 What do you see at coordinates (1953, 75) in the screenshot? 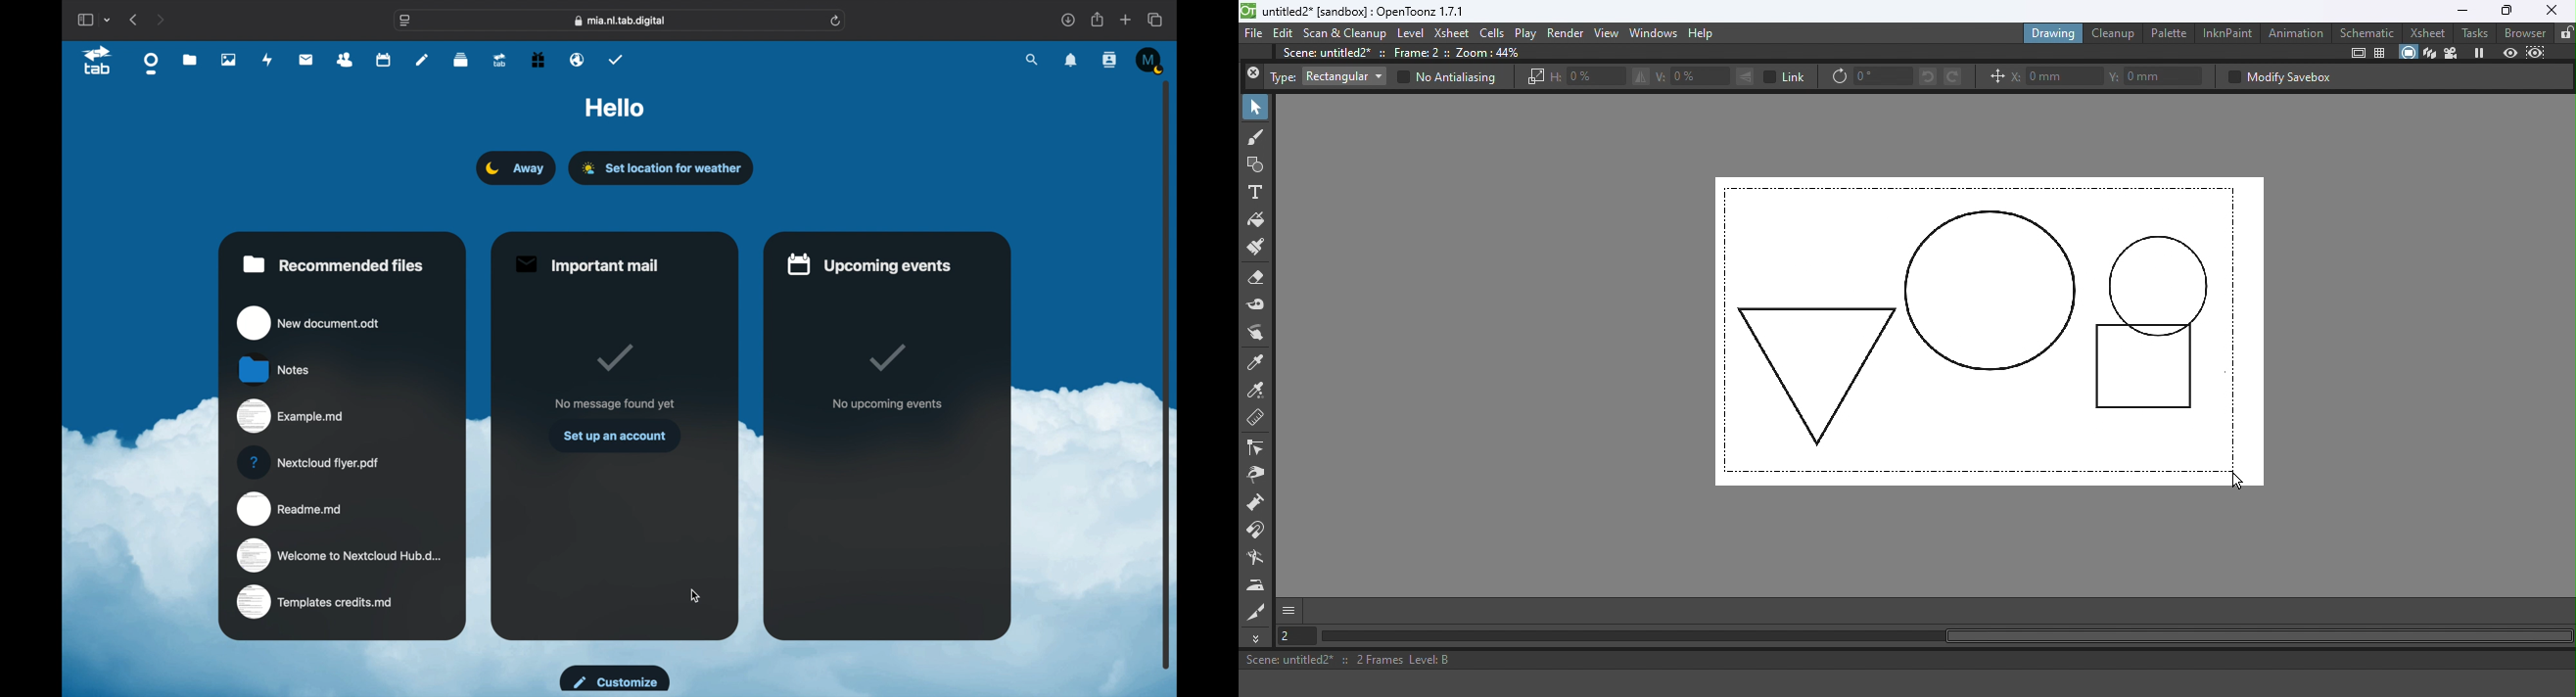
I see `Rotate selection right` at bounding box center [1953, 75].